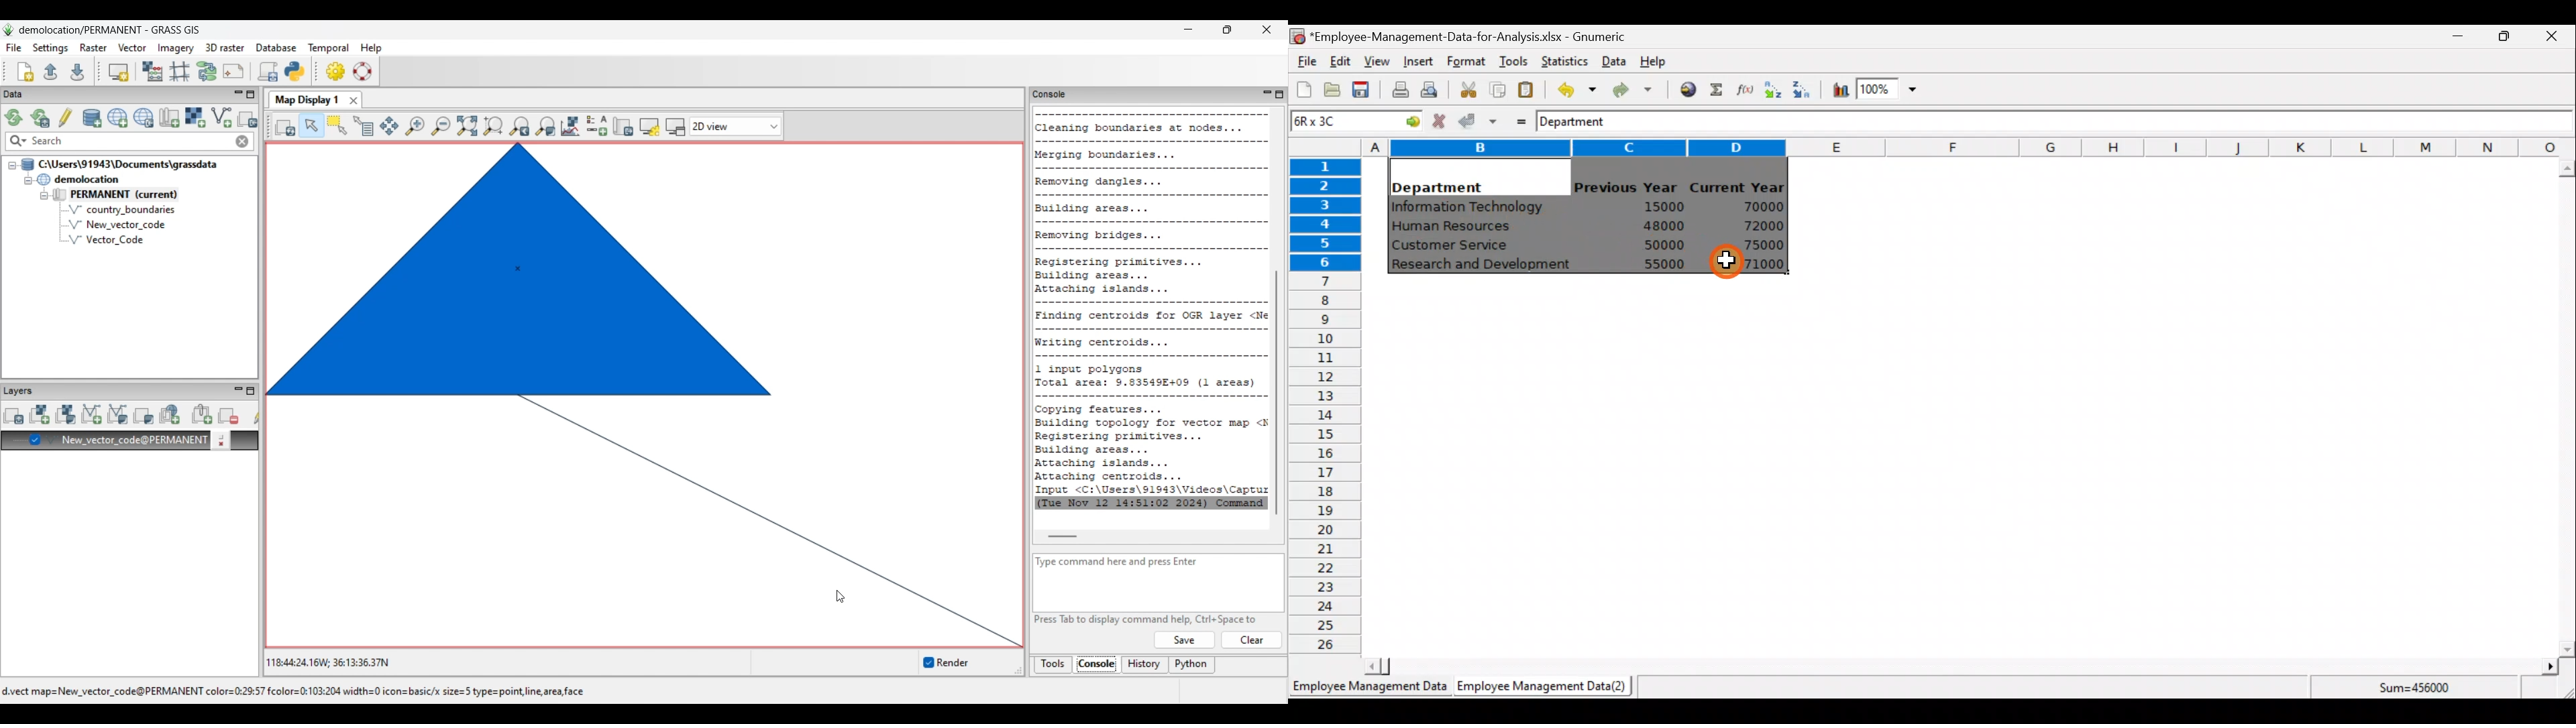 The image size is (2576, 728). What do you see at coordinates (1297, 38) in the screenshot?
I see `Gnumeric logo` at bounding box center [1297, 38].